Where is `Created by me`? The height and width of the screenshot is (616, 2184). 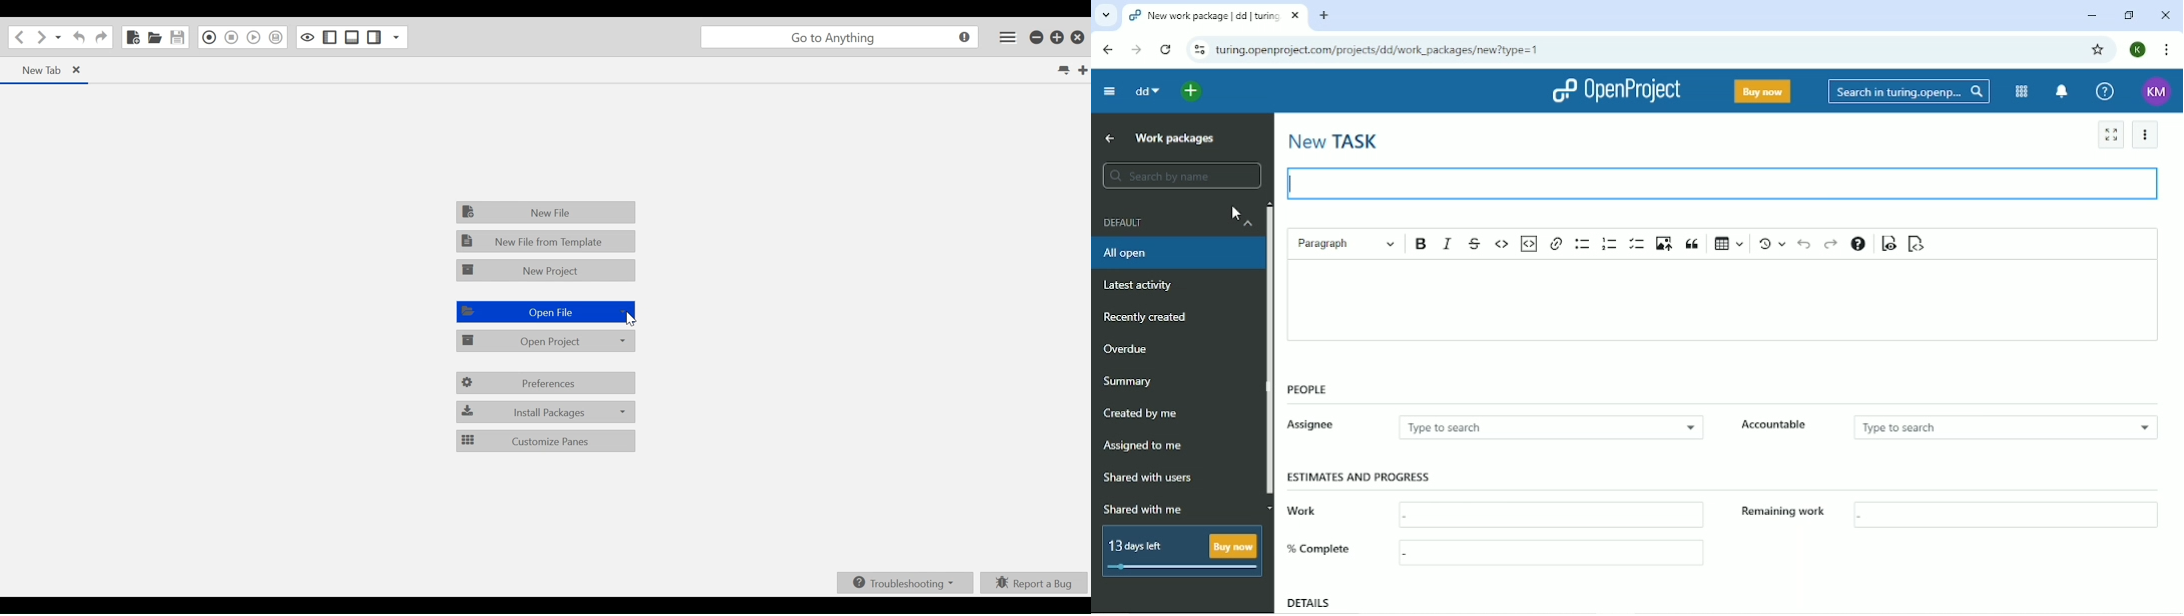
Created by me is located at coordinates (1140, 414).